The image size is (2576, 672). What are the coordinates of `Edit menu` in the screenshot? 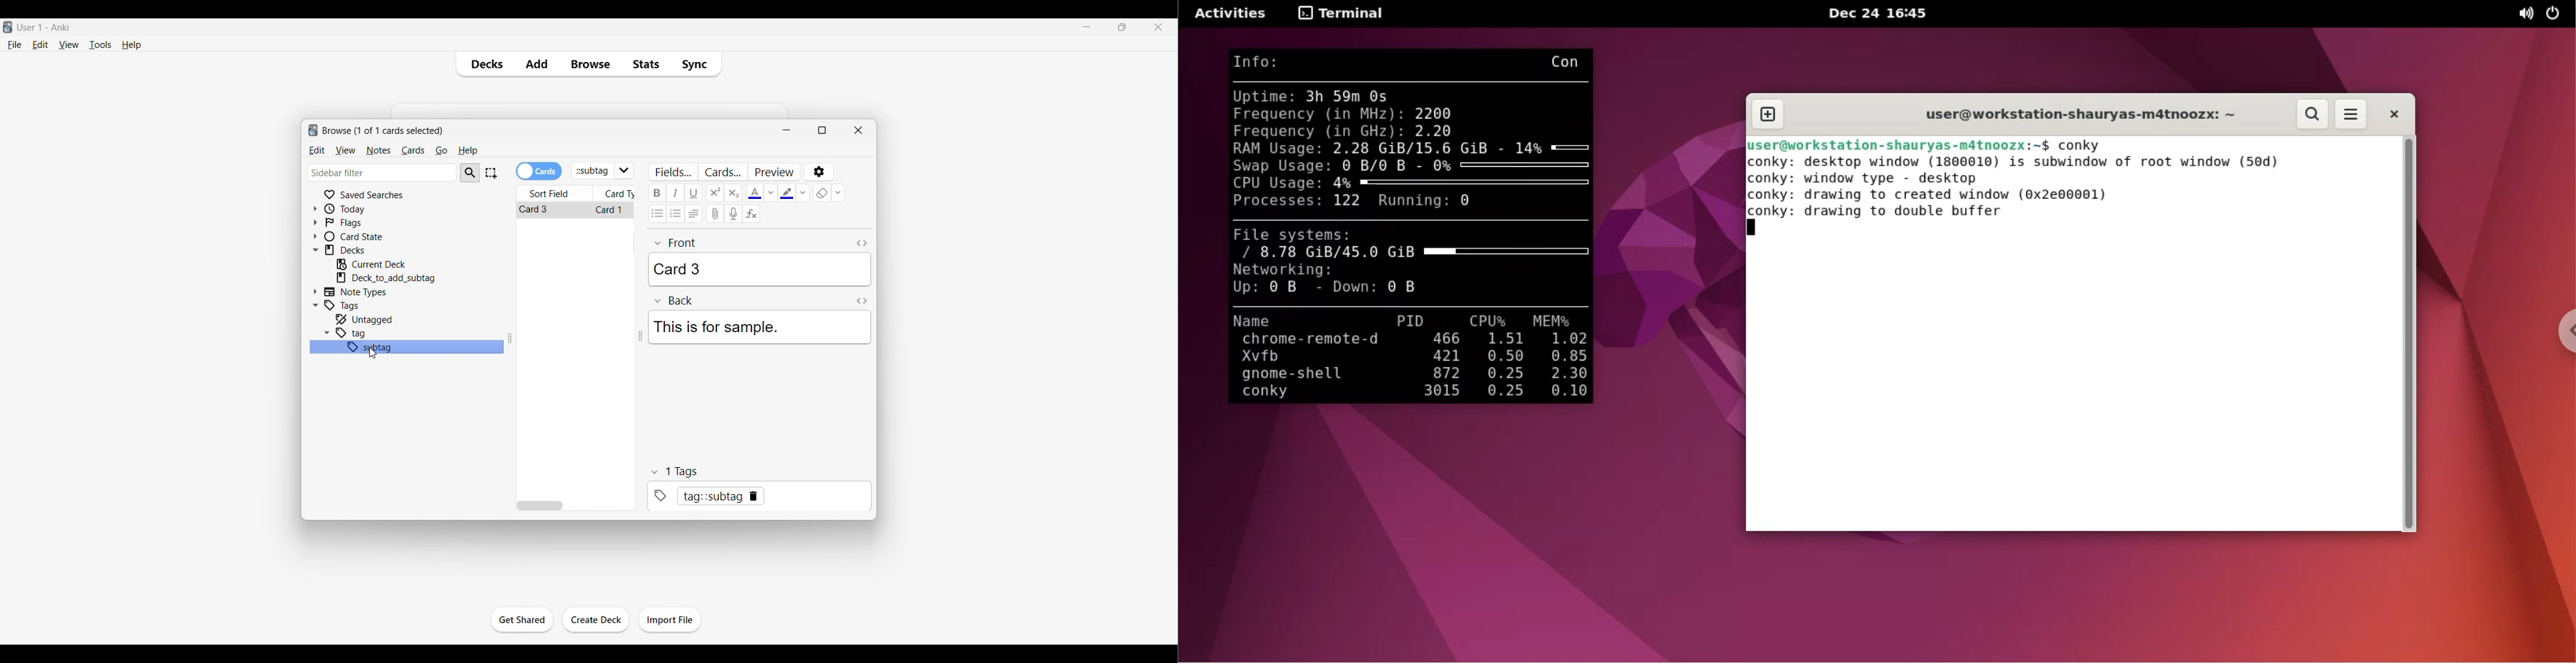 It's located at (317, 151).